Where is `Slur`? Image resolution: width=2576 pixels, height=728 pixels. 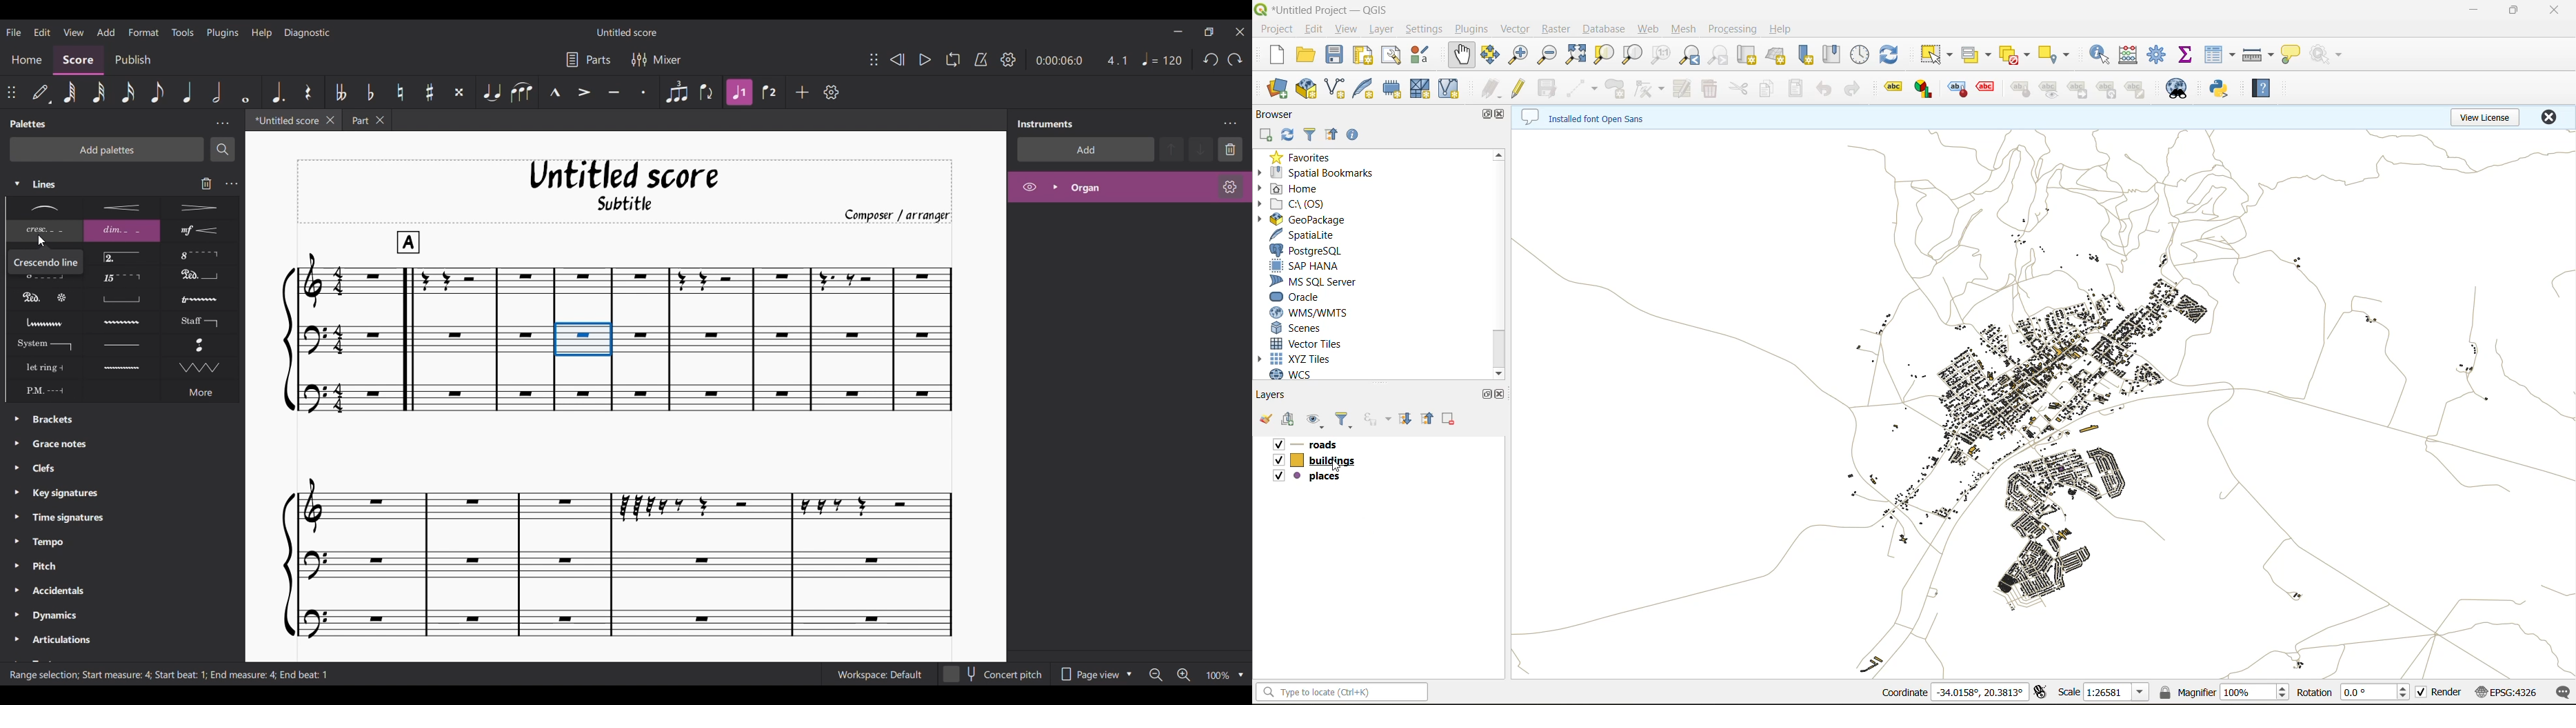
Slur is located at coordinates (522, 93).